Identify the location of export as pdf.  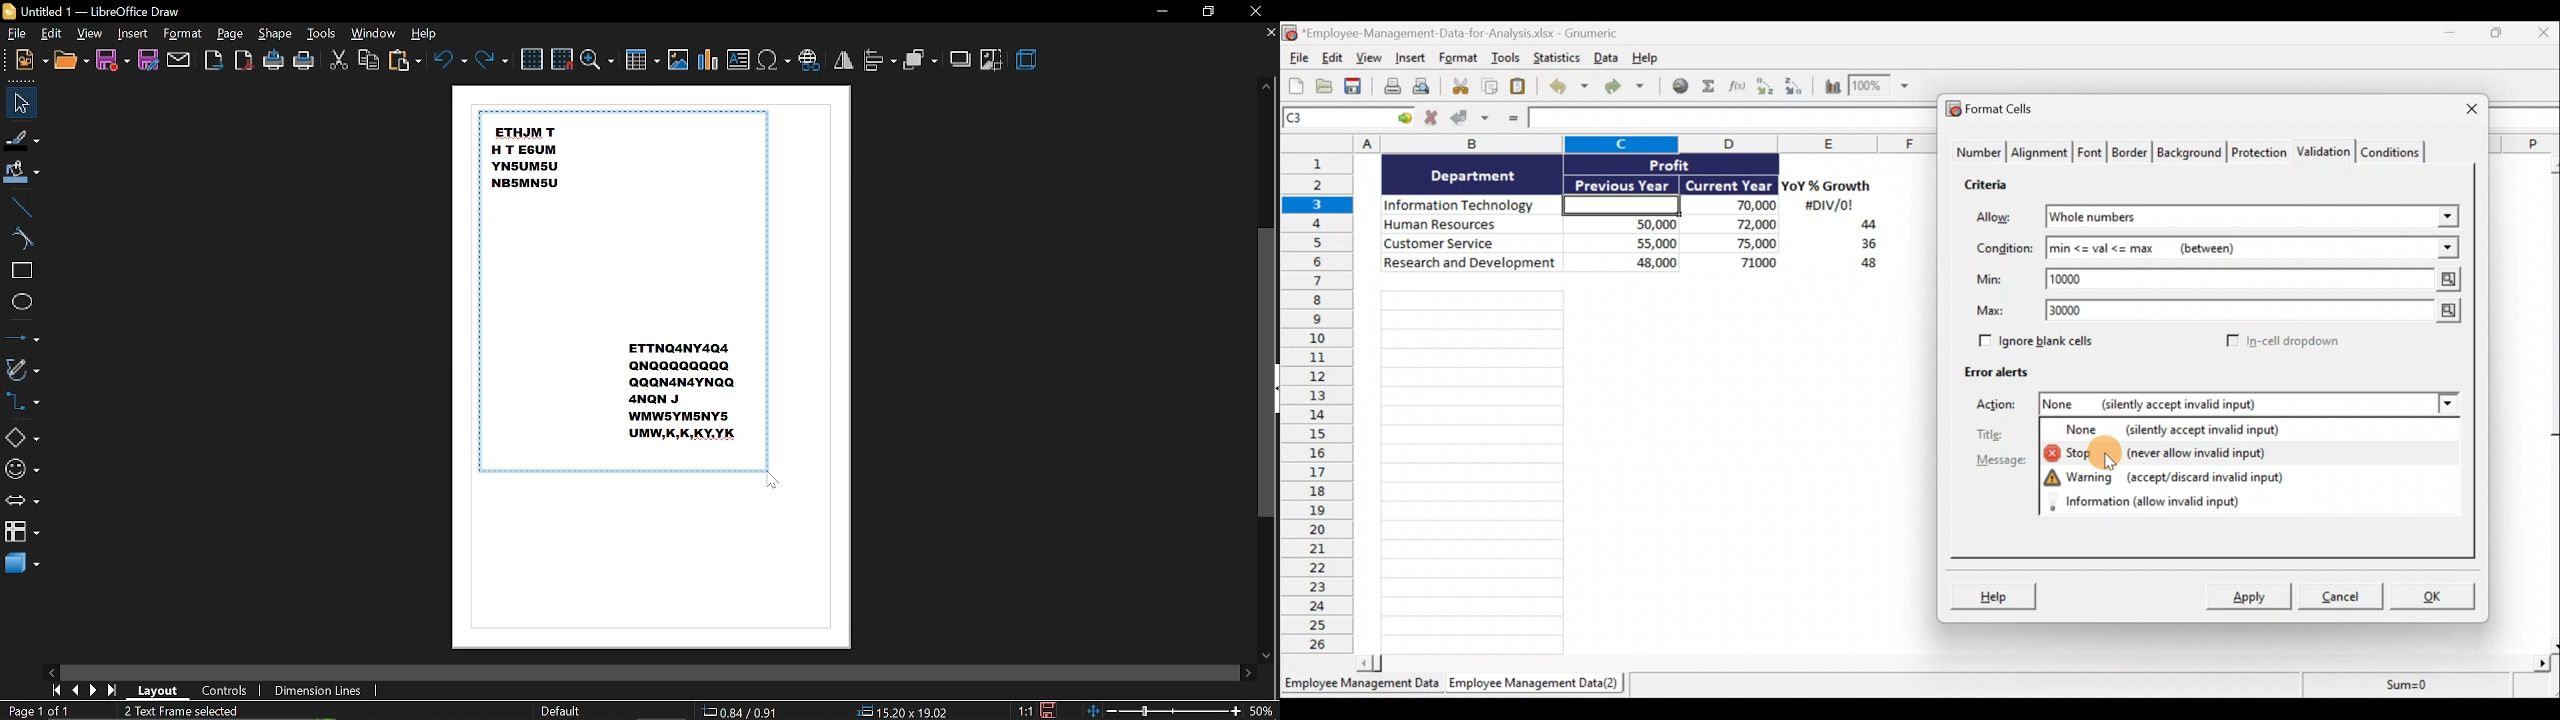
(243, 62).